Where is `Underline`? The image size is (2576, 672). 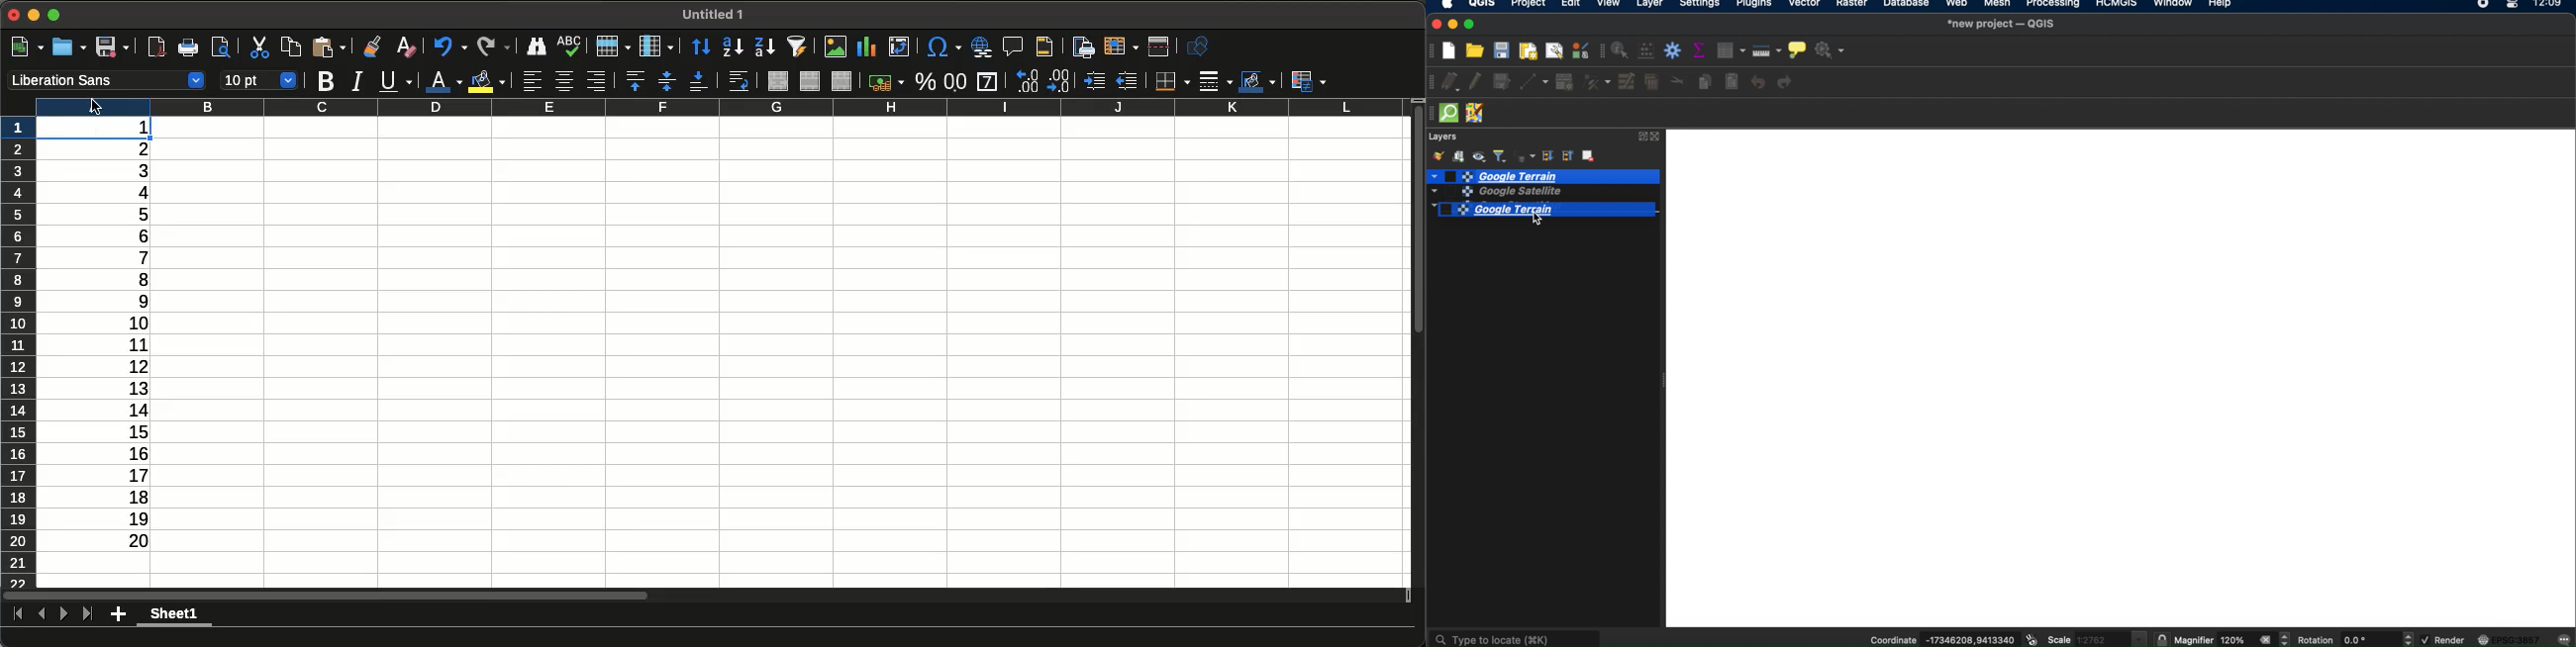 Underline is located at coordinates (395, 80).